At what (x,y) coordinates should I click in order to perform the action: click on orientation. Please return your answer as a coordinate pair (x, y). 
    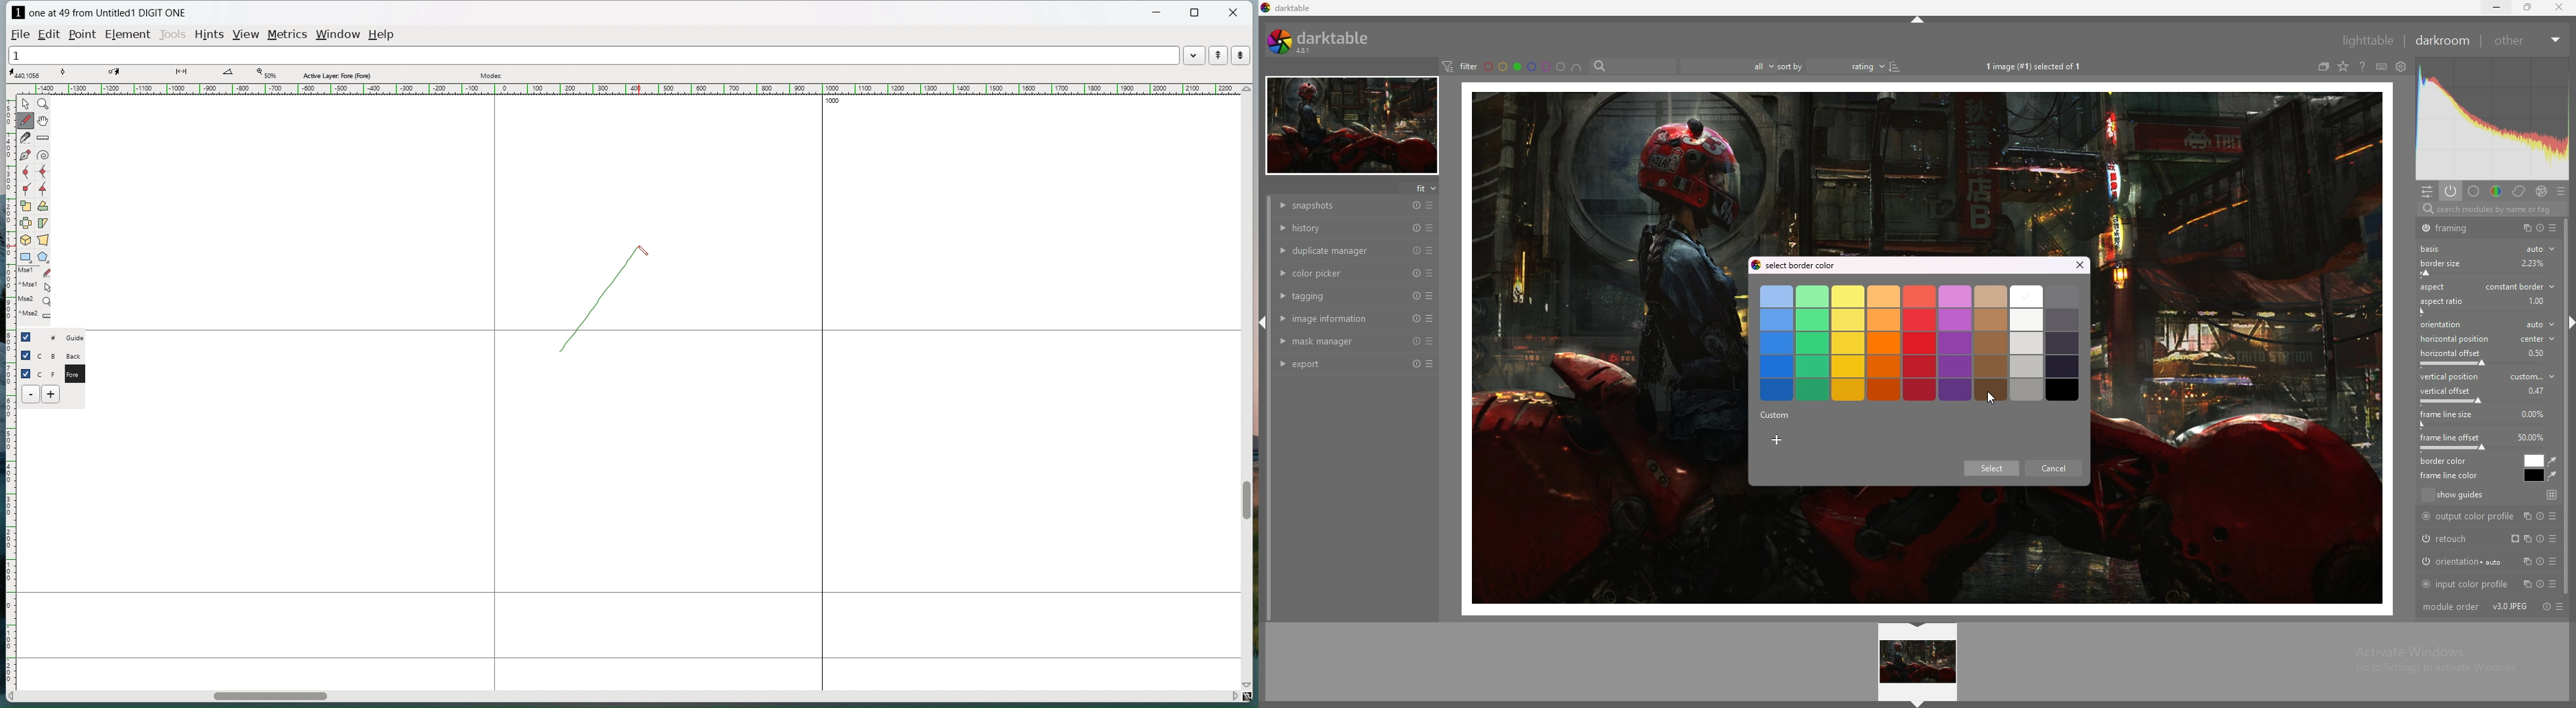
    Looking at the image, I should click on (2487, 561).